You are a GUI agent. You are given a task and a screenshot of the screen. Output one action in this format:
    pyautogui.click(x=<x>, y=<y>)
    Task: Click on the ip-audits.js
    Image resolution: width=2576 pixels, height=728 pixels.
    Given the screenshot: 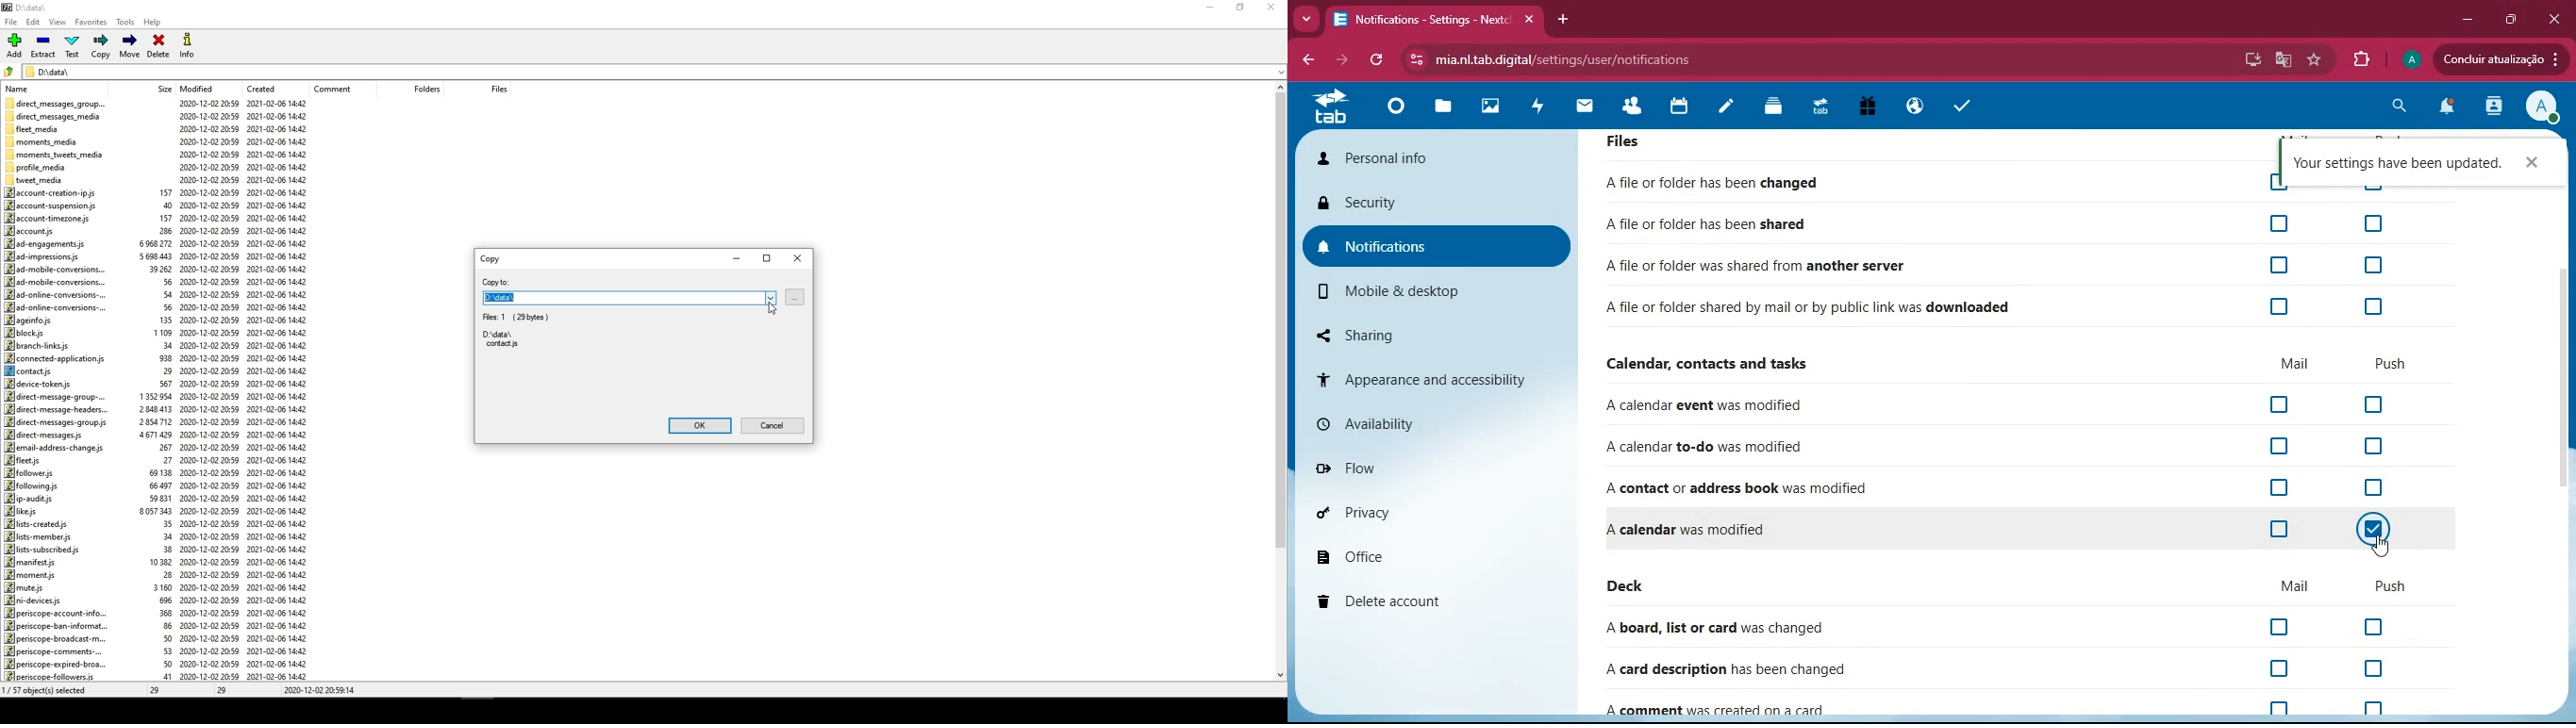 What is the action you would take?
    pyautogui.click(x=29, y=499)
    